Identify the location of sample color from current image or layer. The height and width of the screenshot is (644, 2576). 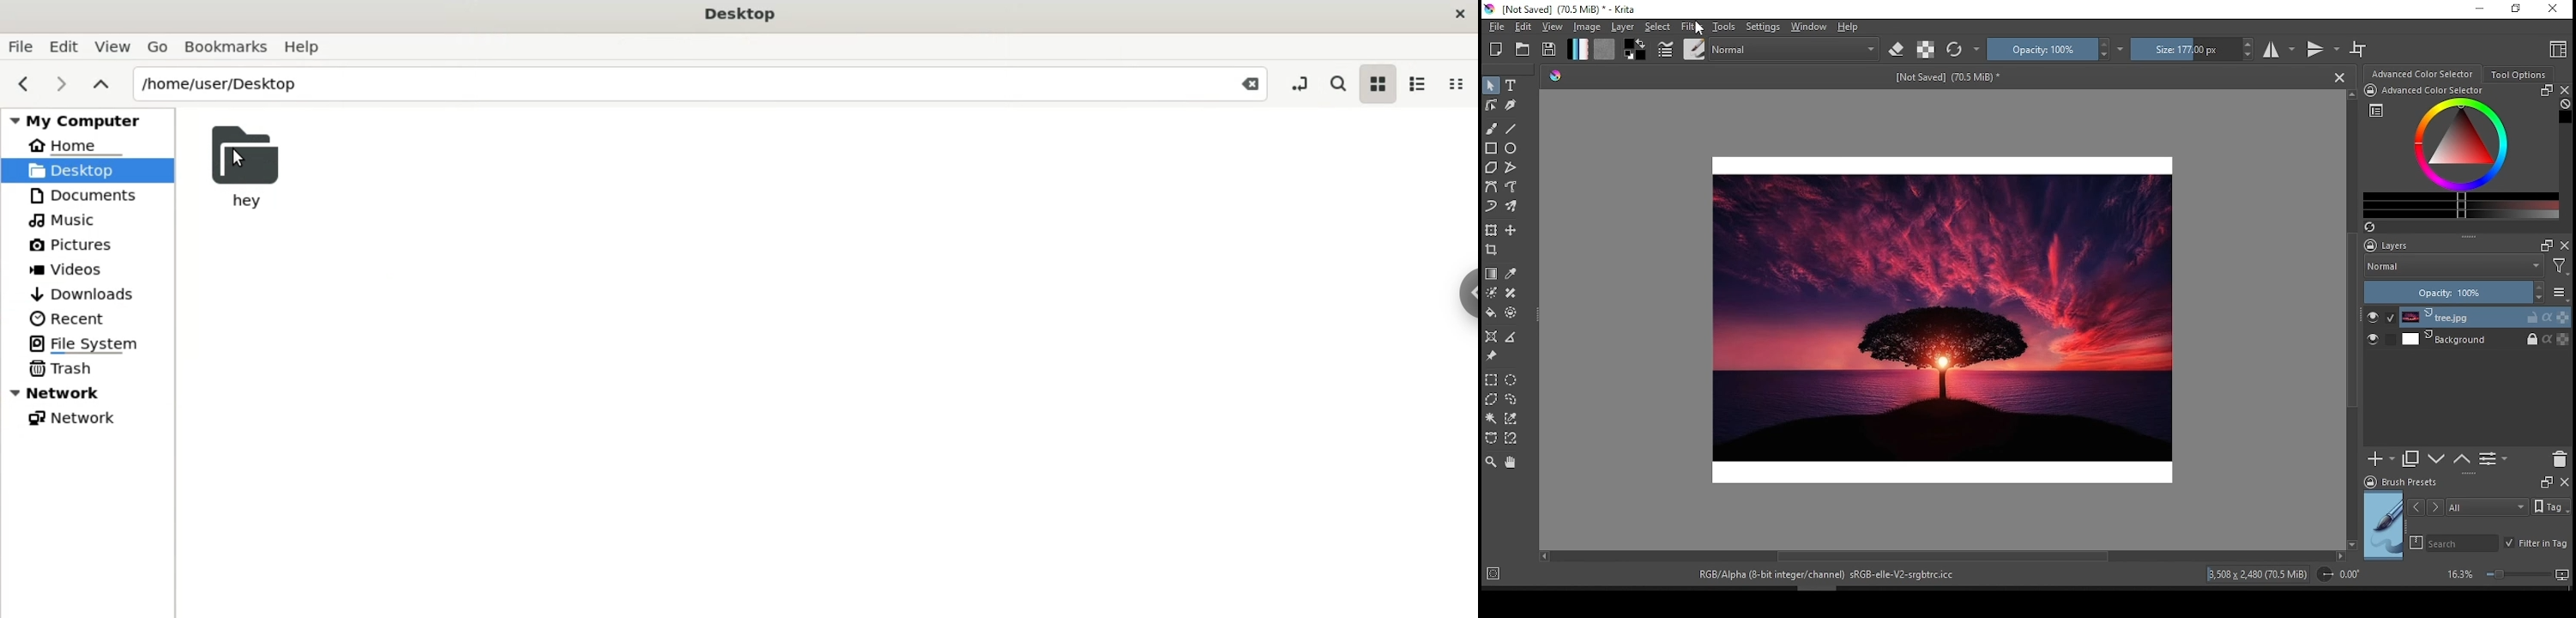
(1511, 273).